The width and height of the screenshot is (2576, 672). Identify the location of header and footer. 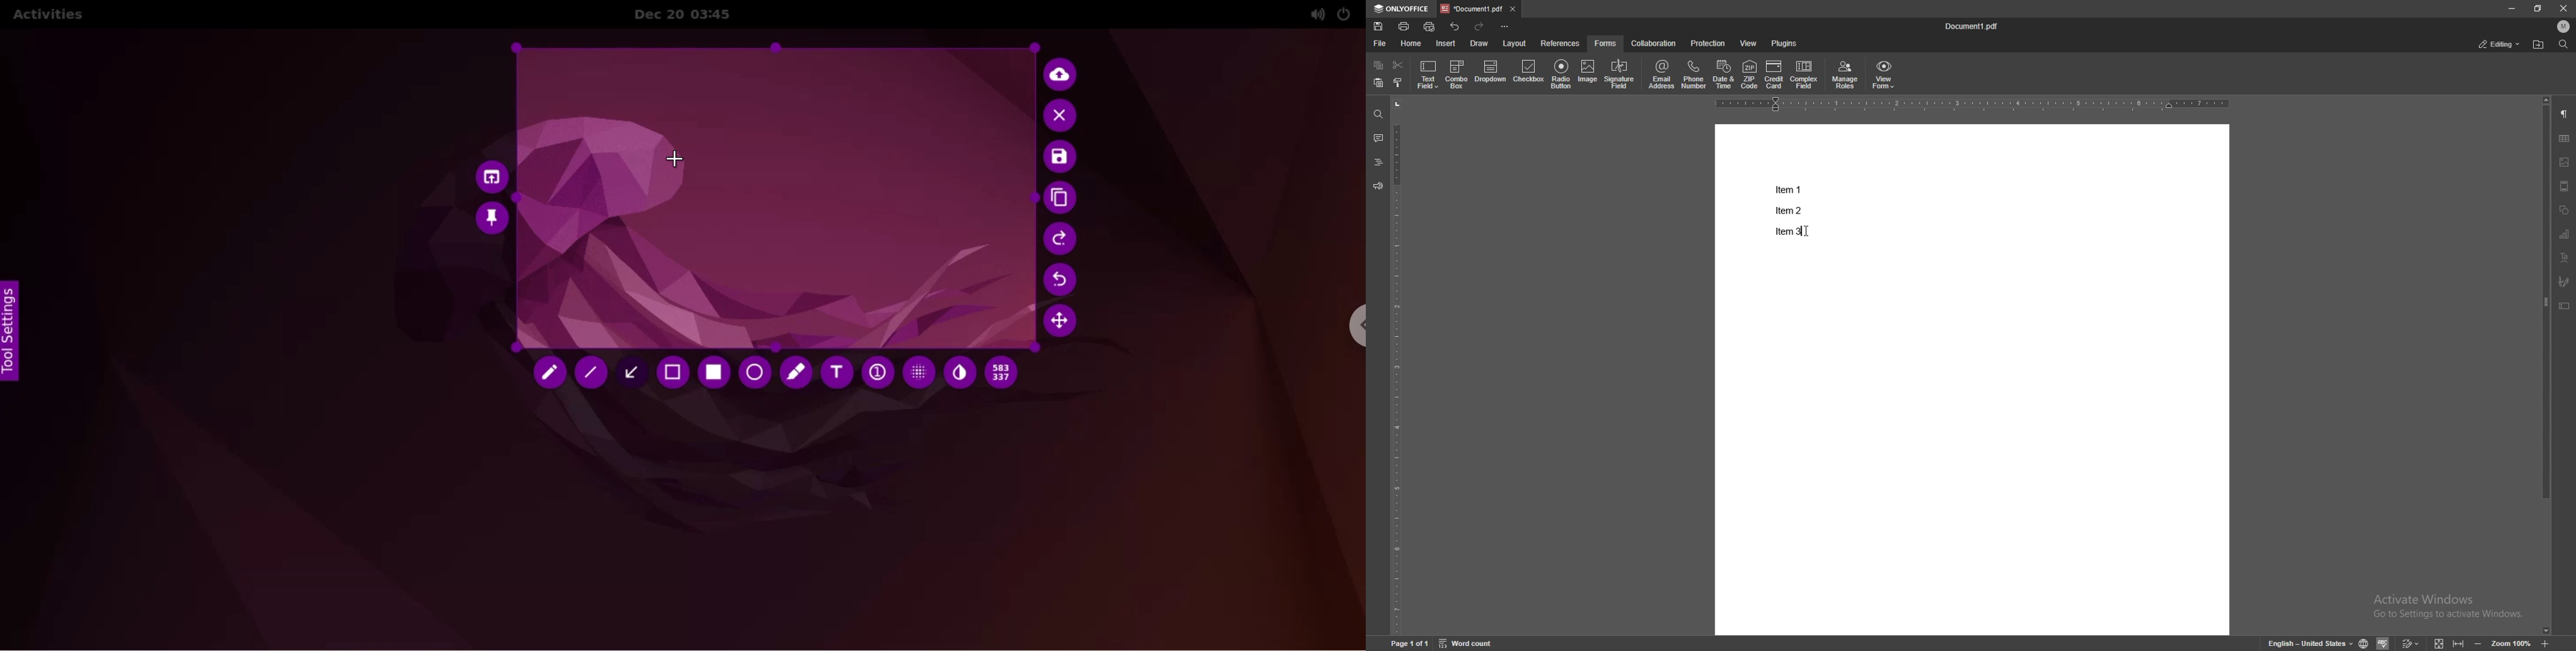
(2565, 185).